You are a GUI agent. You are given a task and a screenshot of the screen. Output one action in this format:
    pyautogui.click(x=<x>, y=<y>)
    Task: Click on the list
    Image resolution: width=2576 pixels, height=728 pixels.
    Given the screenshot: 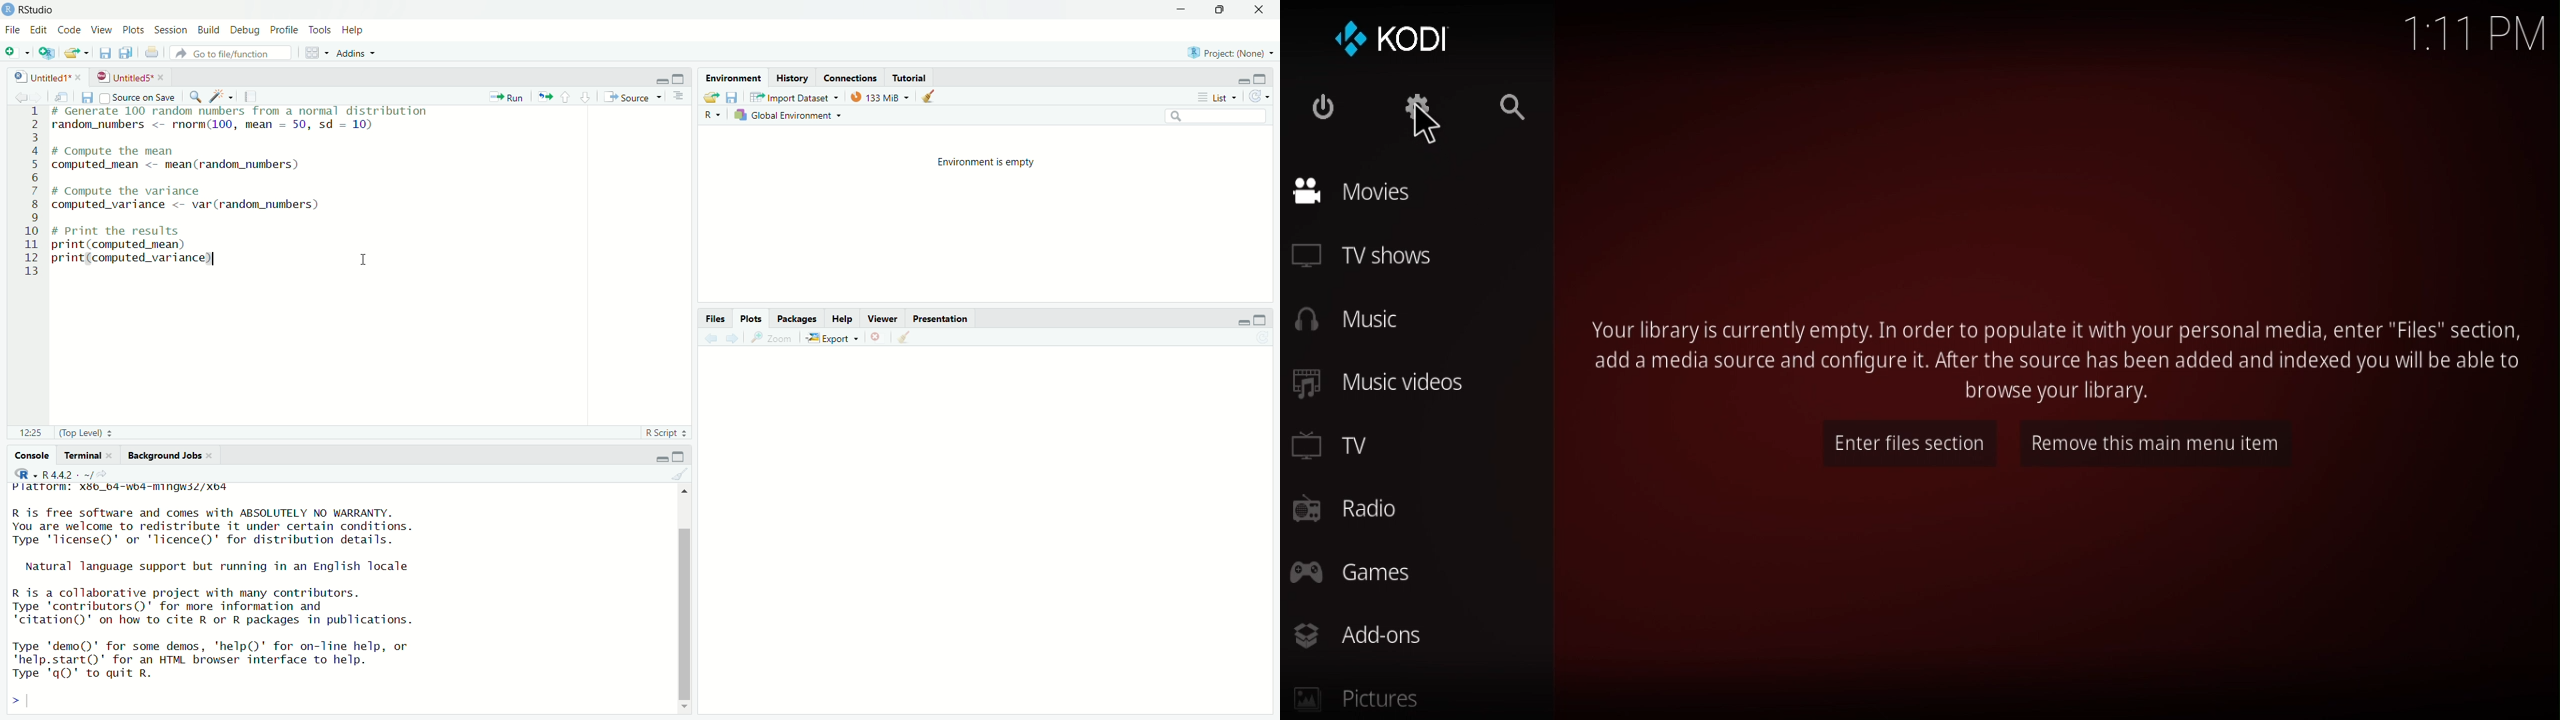 What is the action you would take?
    pyautogui.click(x=1217, y=98)
    